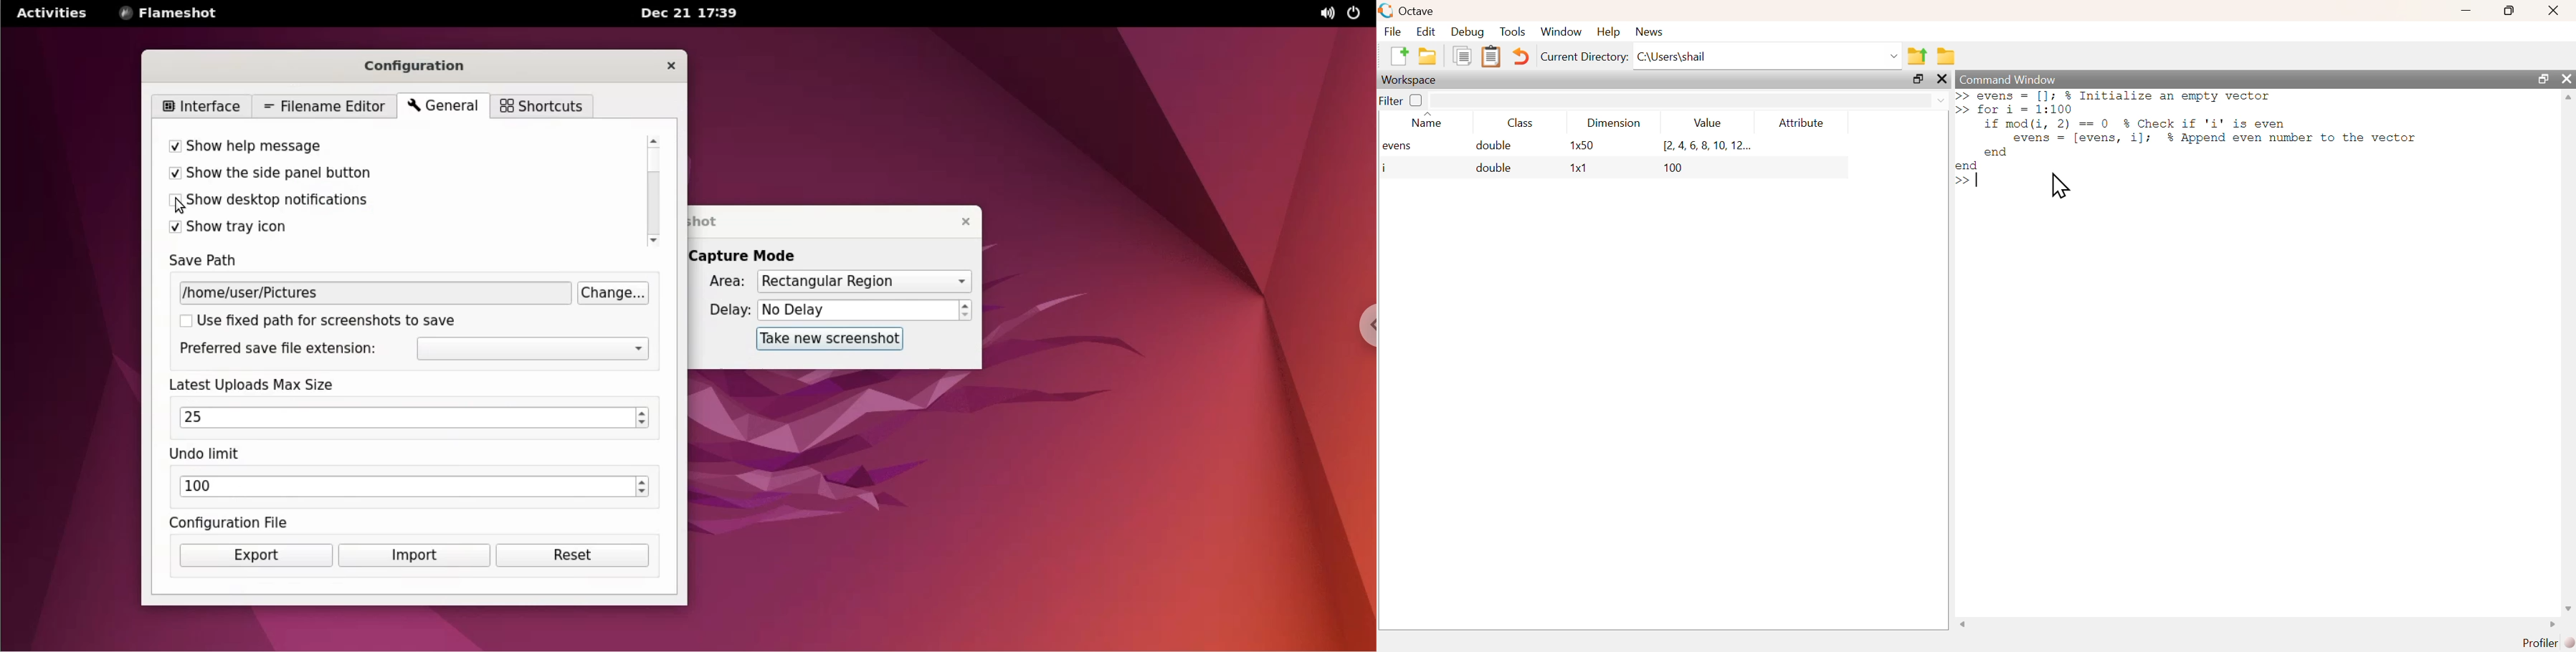 This screenshot has width=2576, height=672. What do you see at coordinates (1578, 169) in the screenshot?
I see `1x1` at bounding box center [1578, 169].